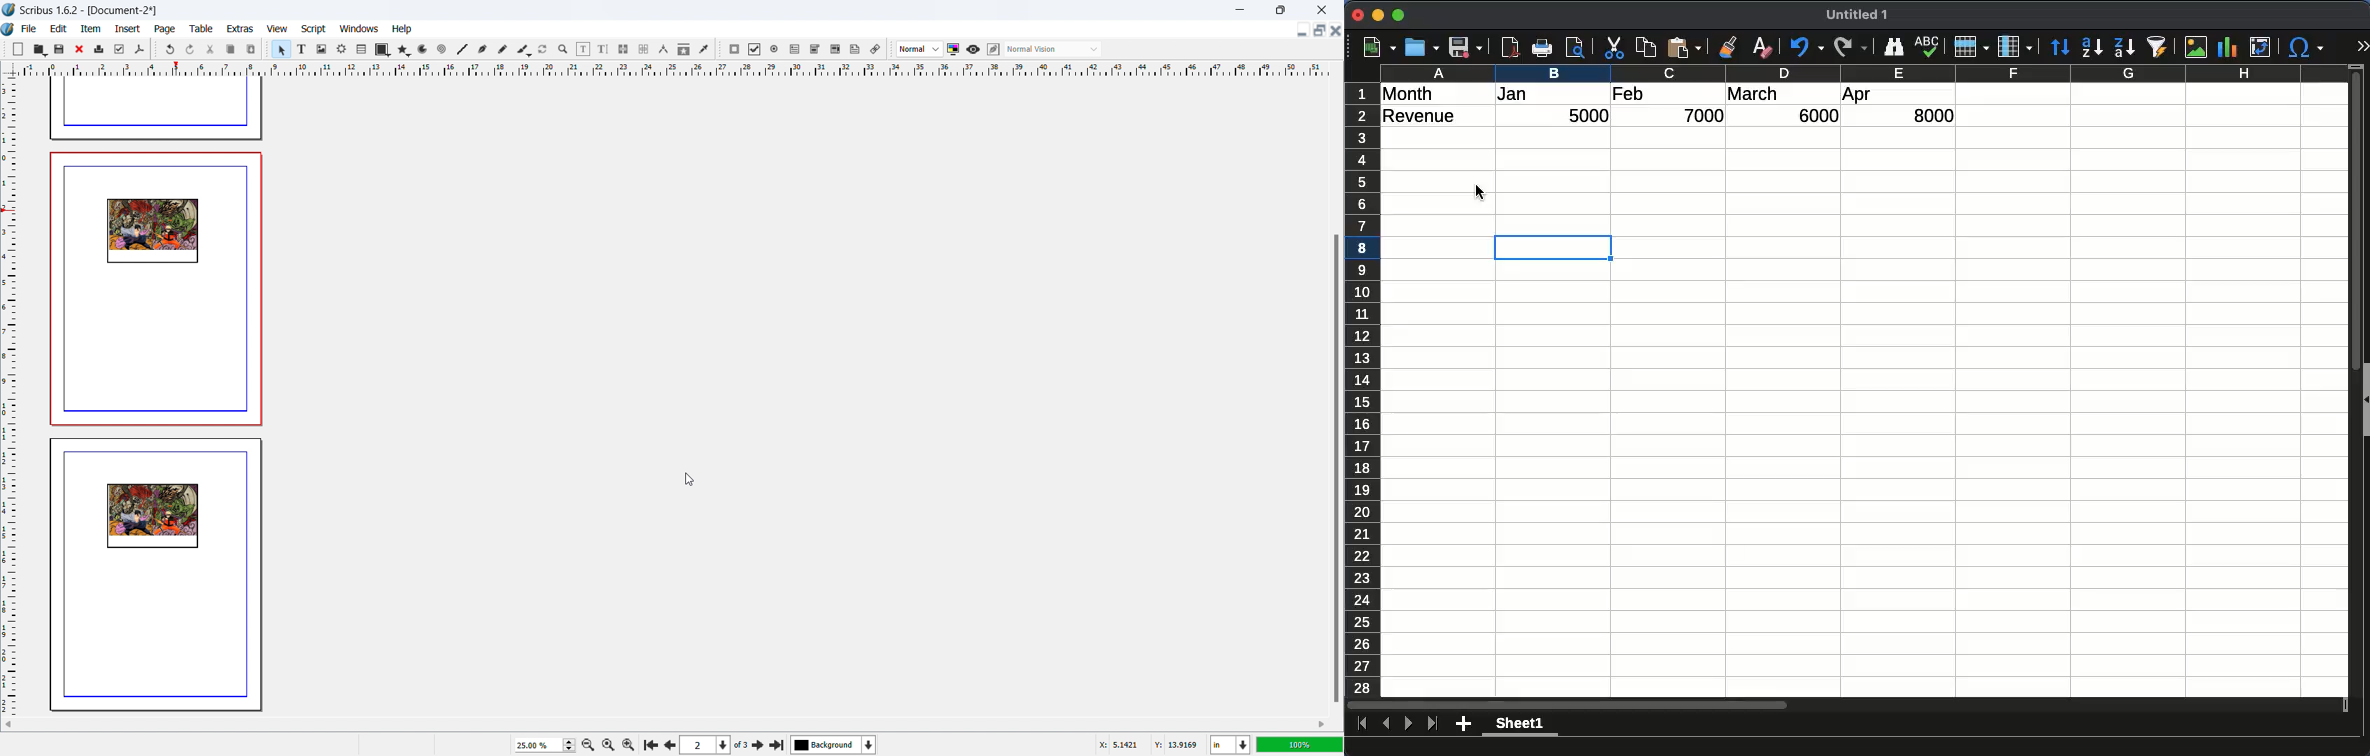  I want to click on pdf push button, so click(734, 49).